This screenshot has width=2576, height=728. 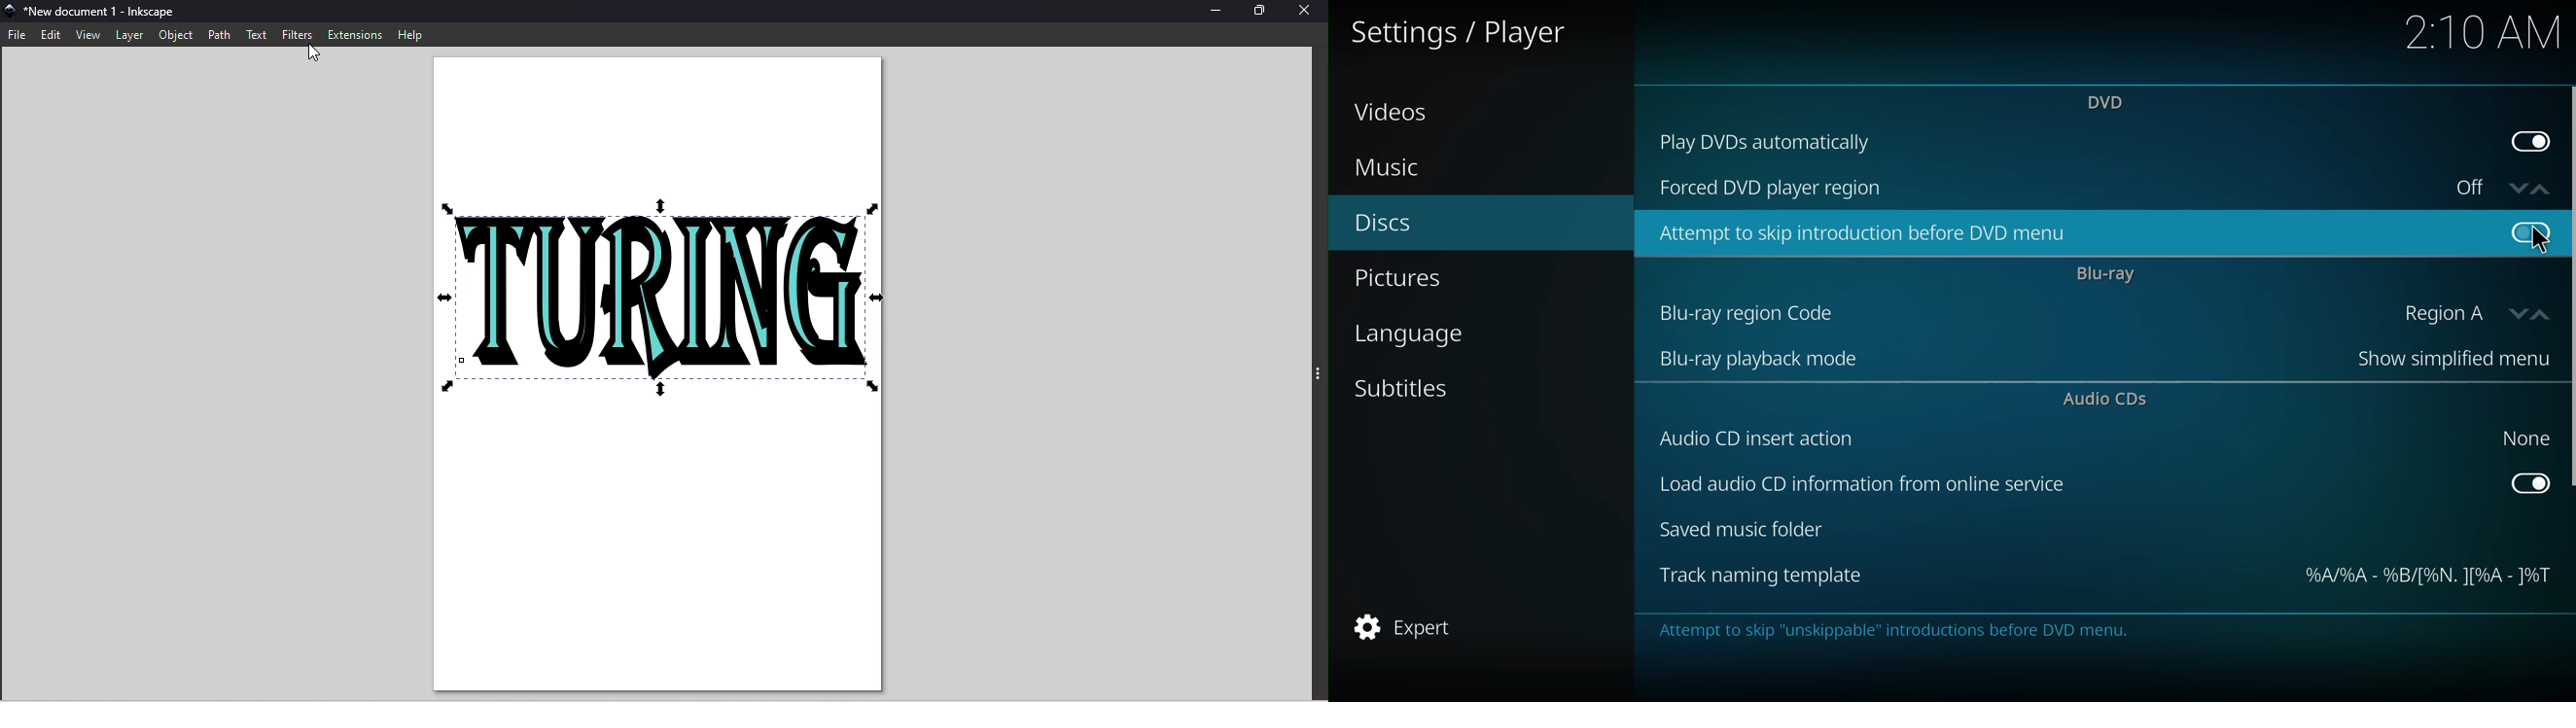 I want to click on dvd, so click(x=2108, y=103).